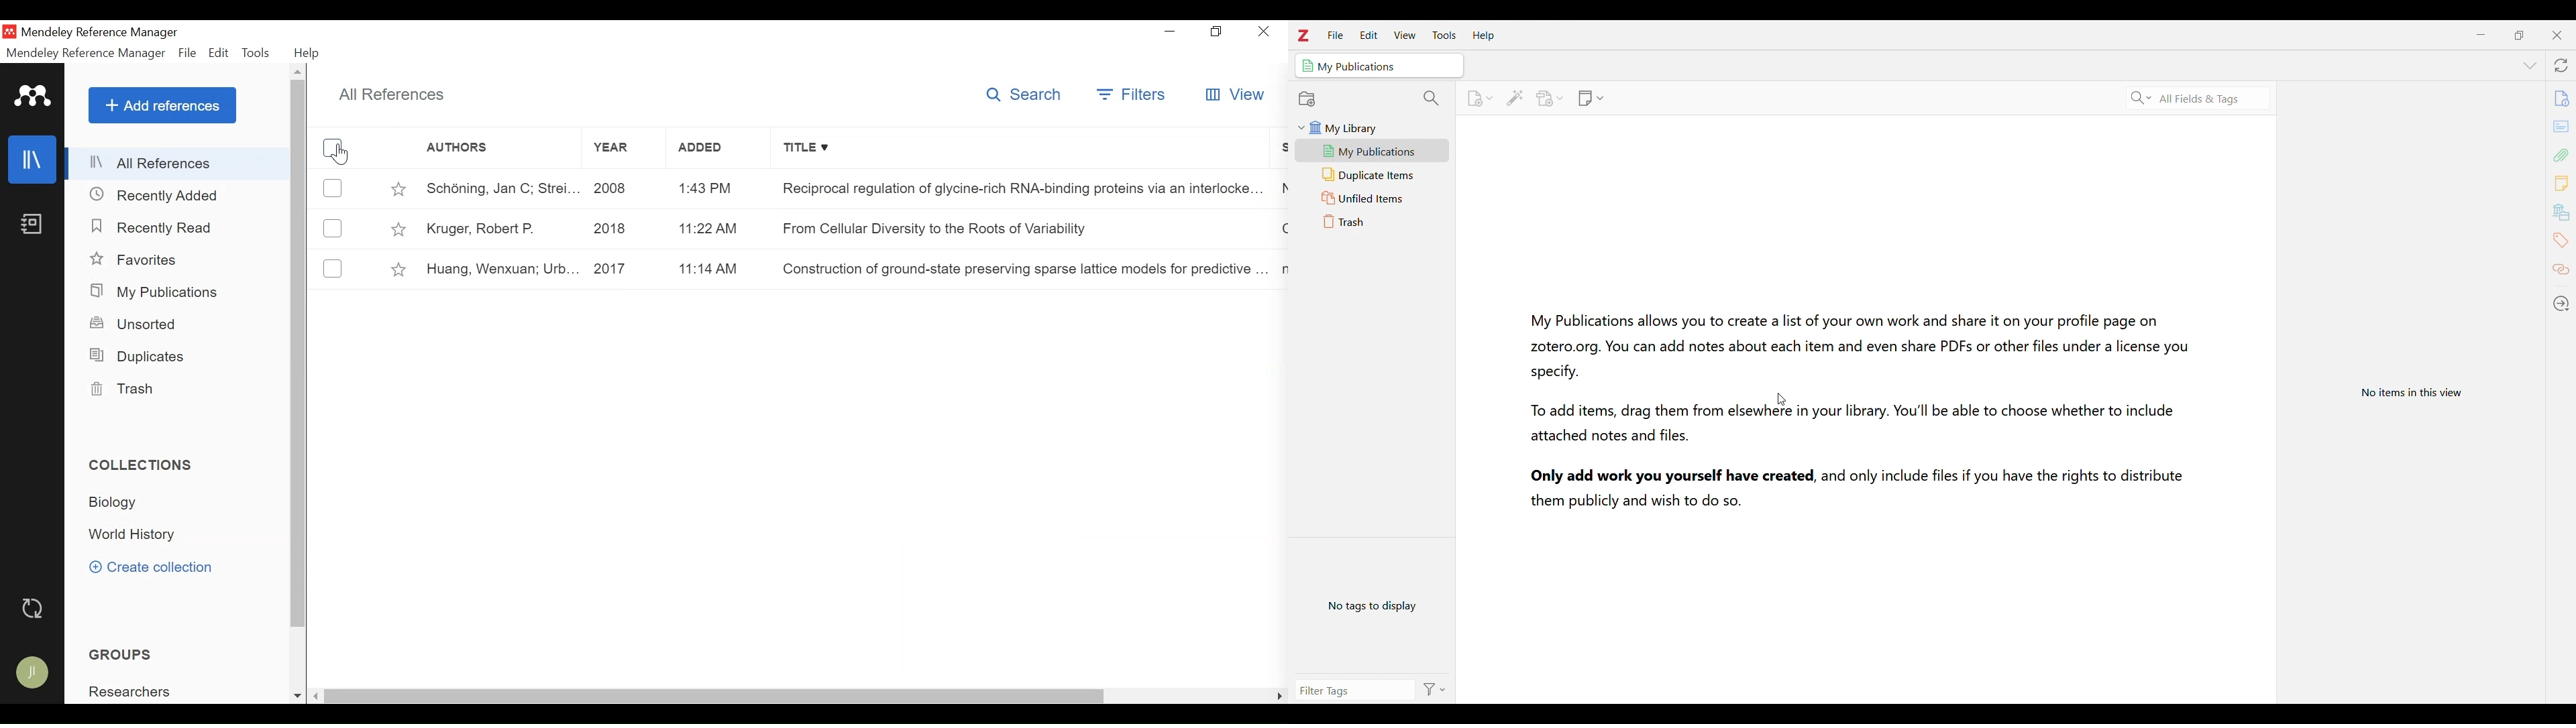 The image size is (2576, 728). I want to click on Related, so click(2561, 271).